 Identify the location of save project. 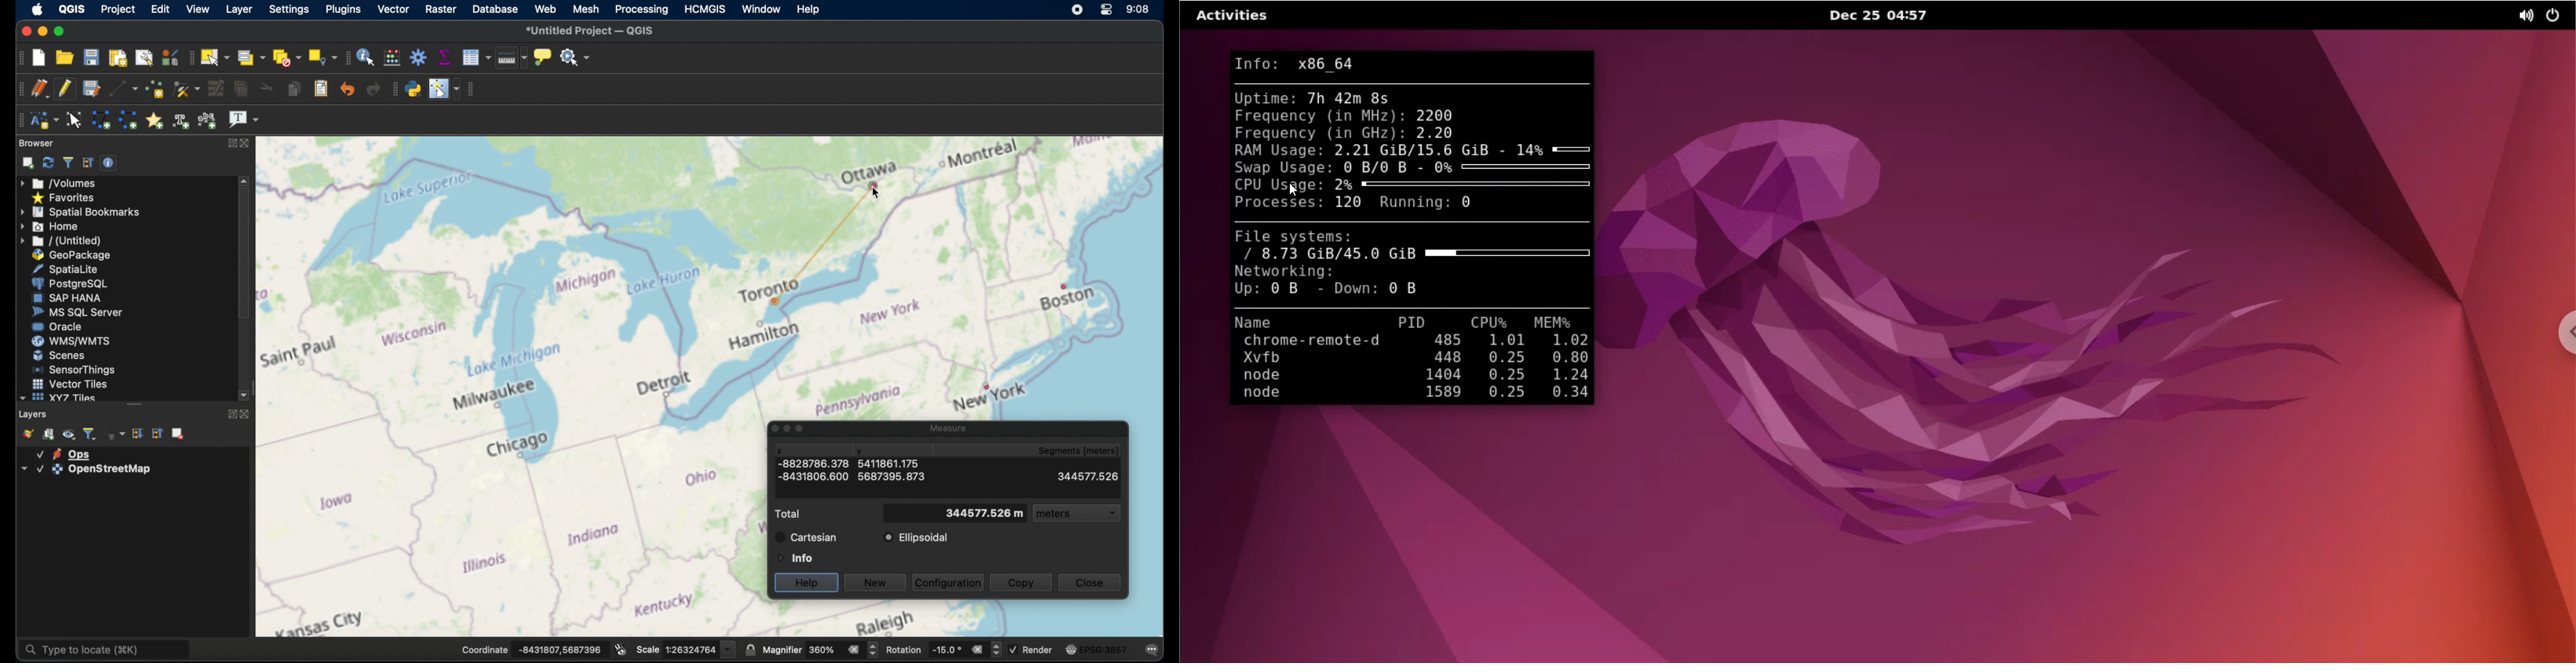
(92, 56).